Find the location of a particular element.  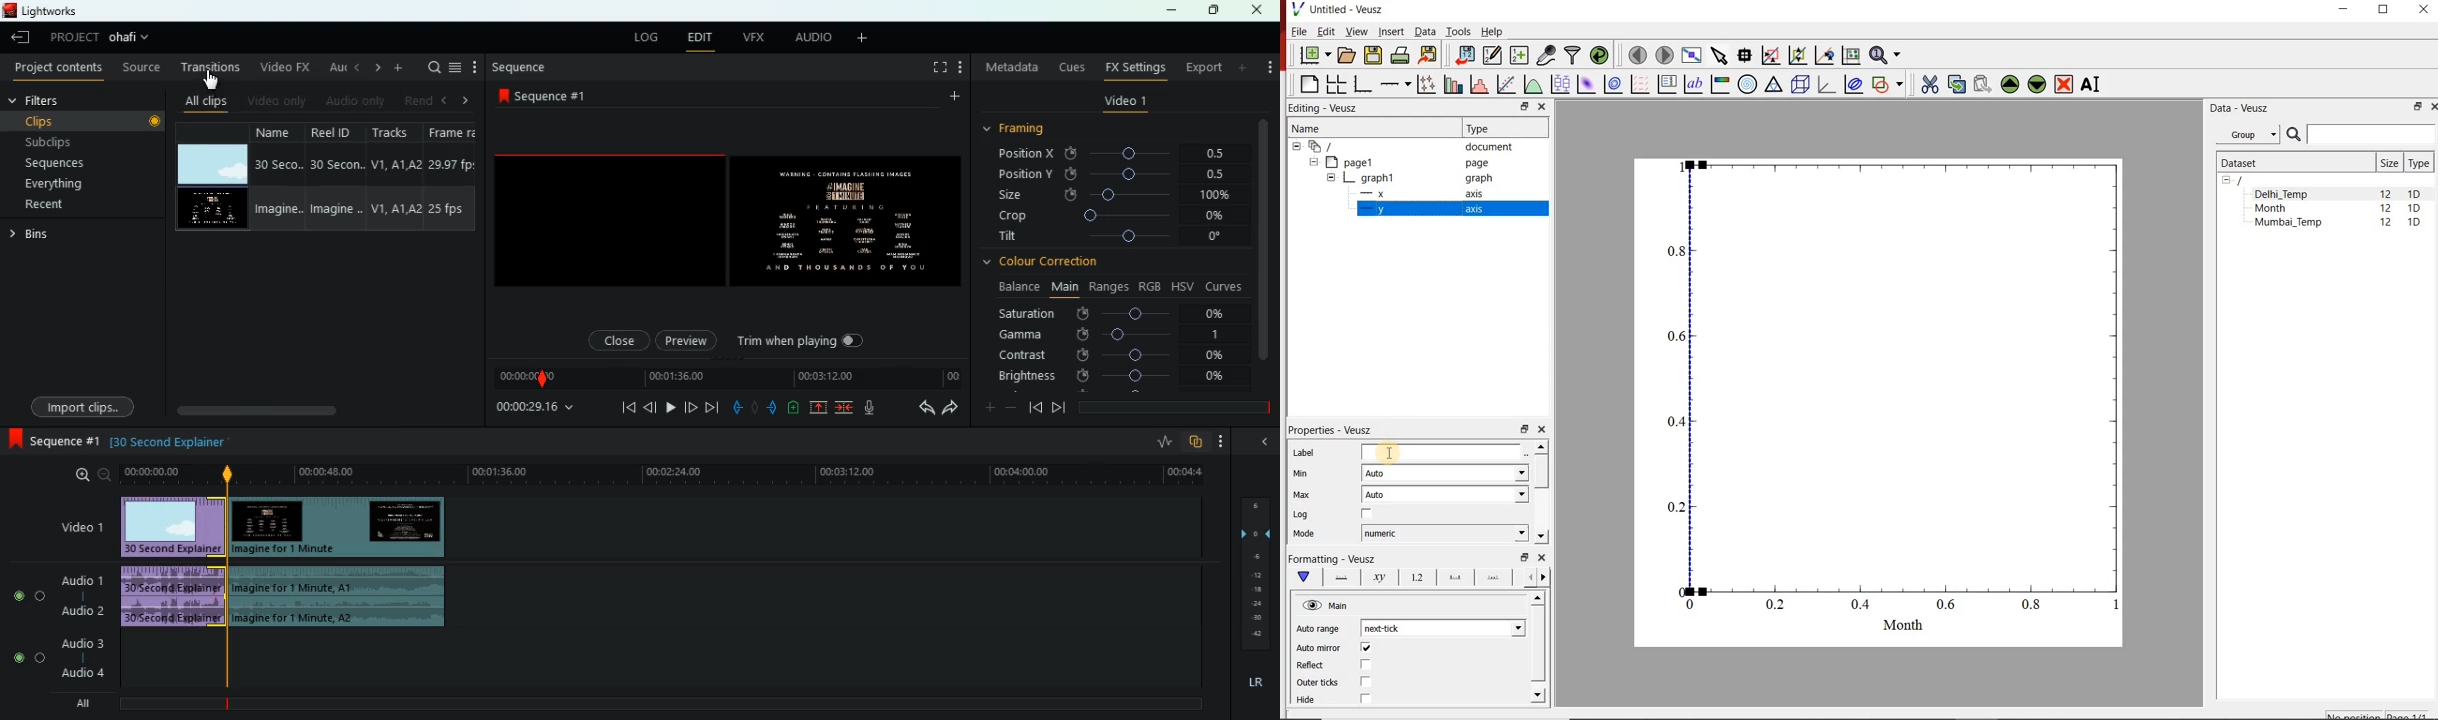

histogram of a dataset is located at coordinates (1479, 84).